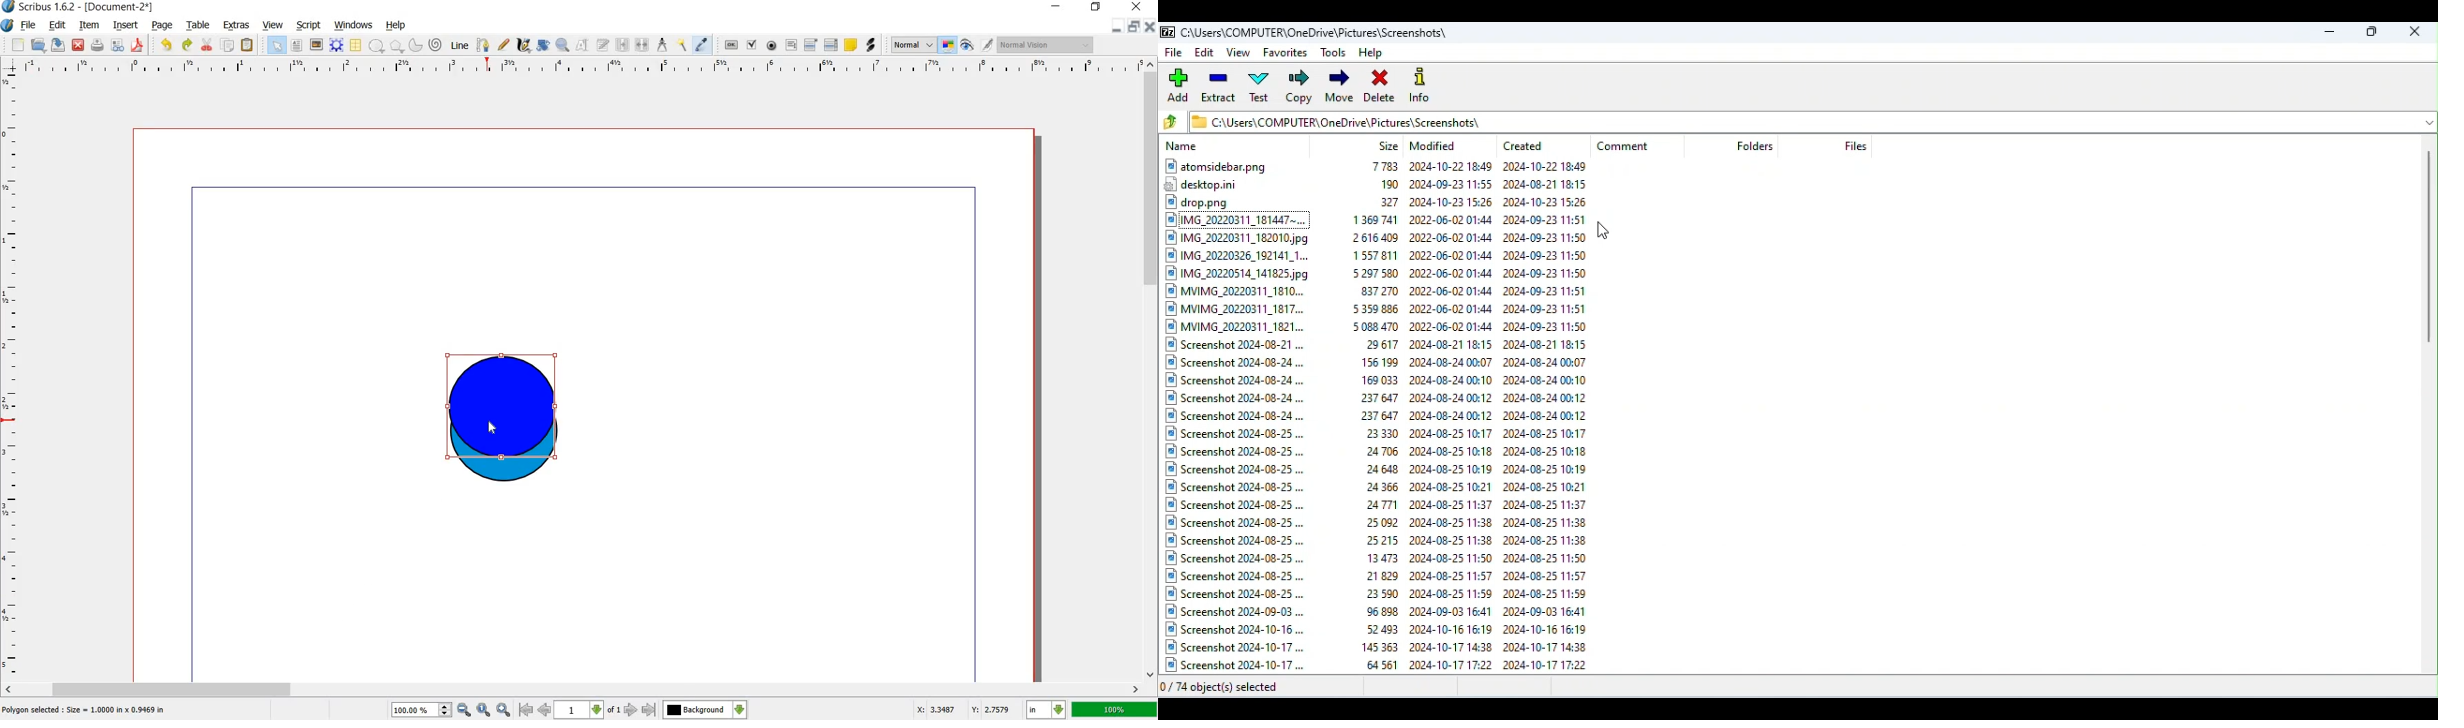 This screenshot has height=728, width=2464. I want to click on script, so click(309, 26).